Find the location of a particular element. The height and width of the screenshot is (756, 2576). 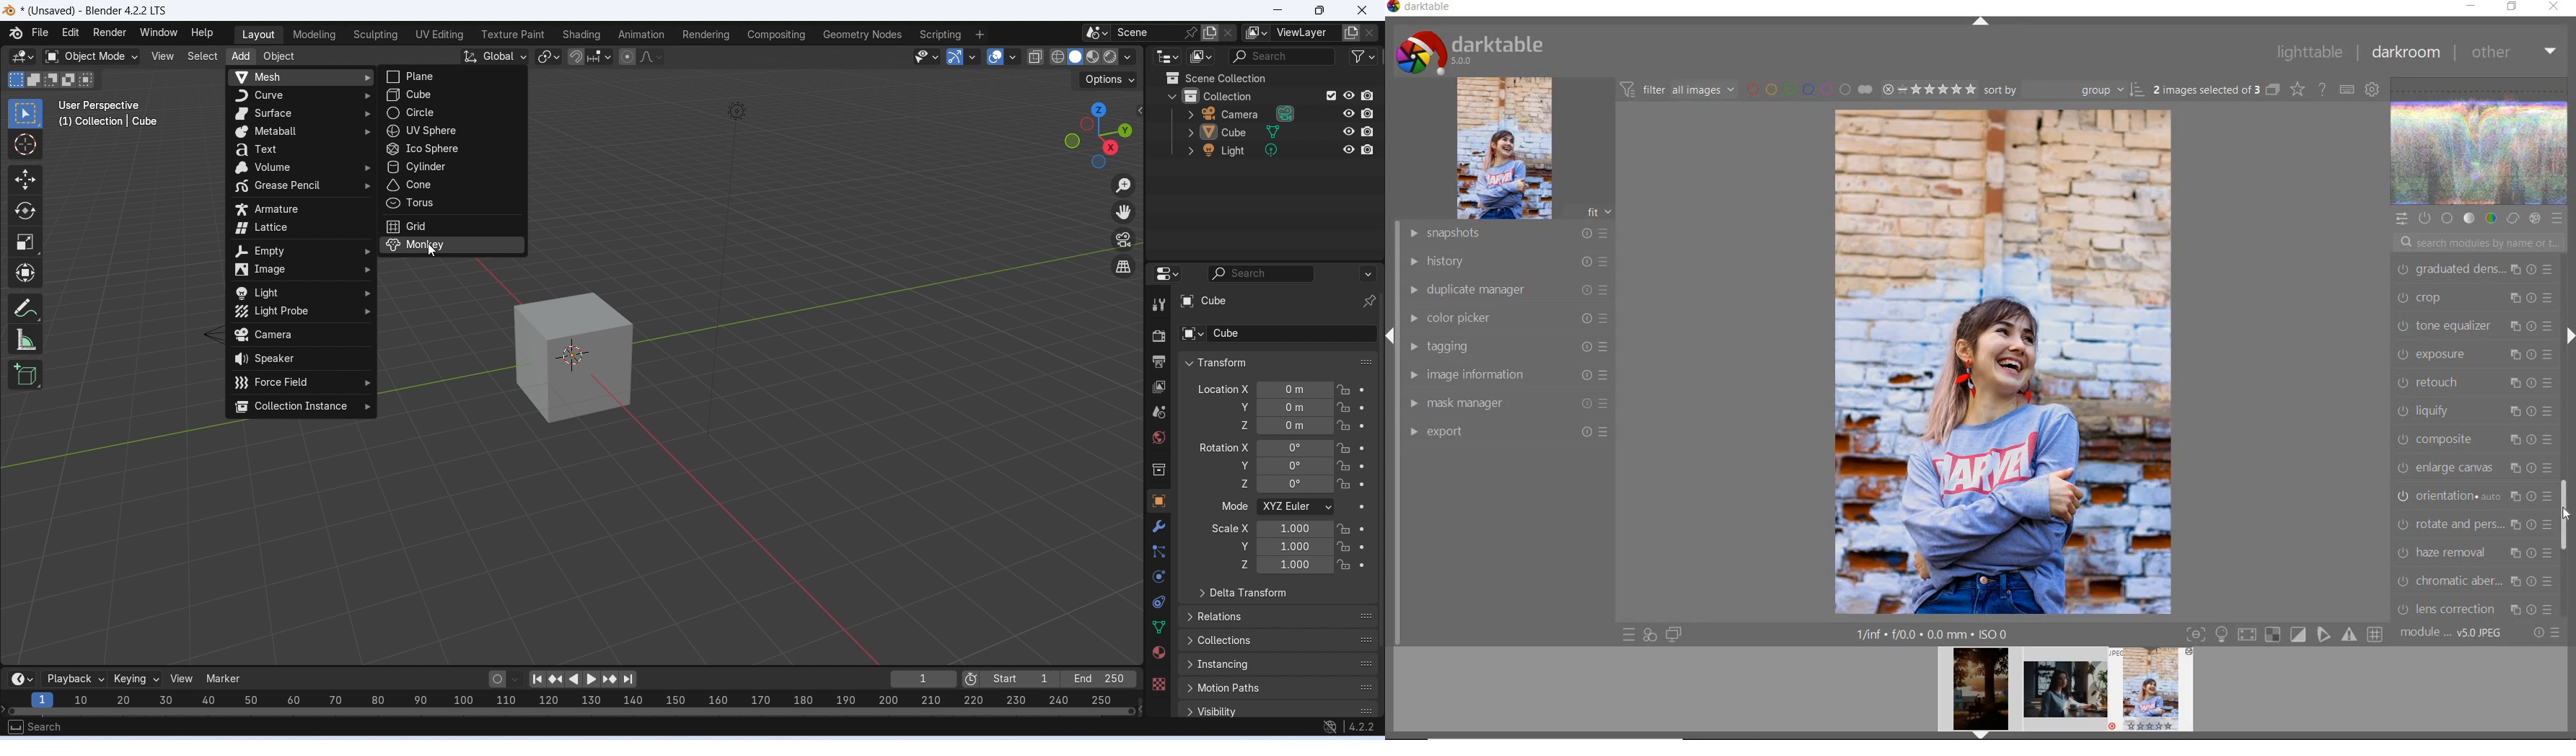

snapshots is located at coordinates (1507, 234).